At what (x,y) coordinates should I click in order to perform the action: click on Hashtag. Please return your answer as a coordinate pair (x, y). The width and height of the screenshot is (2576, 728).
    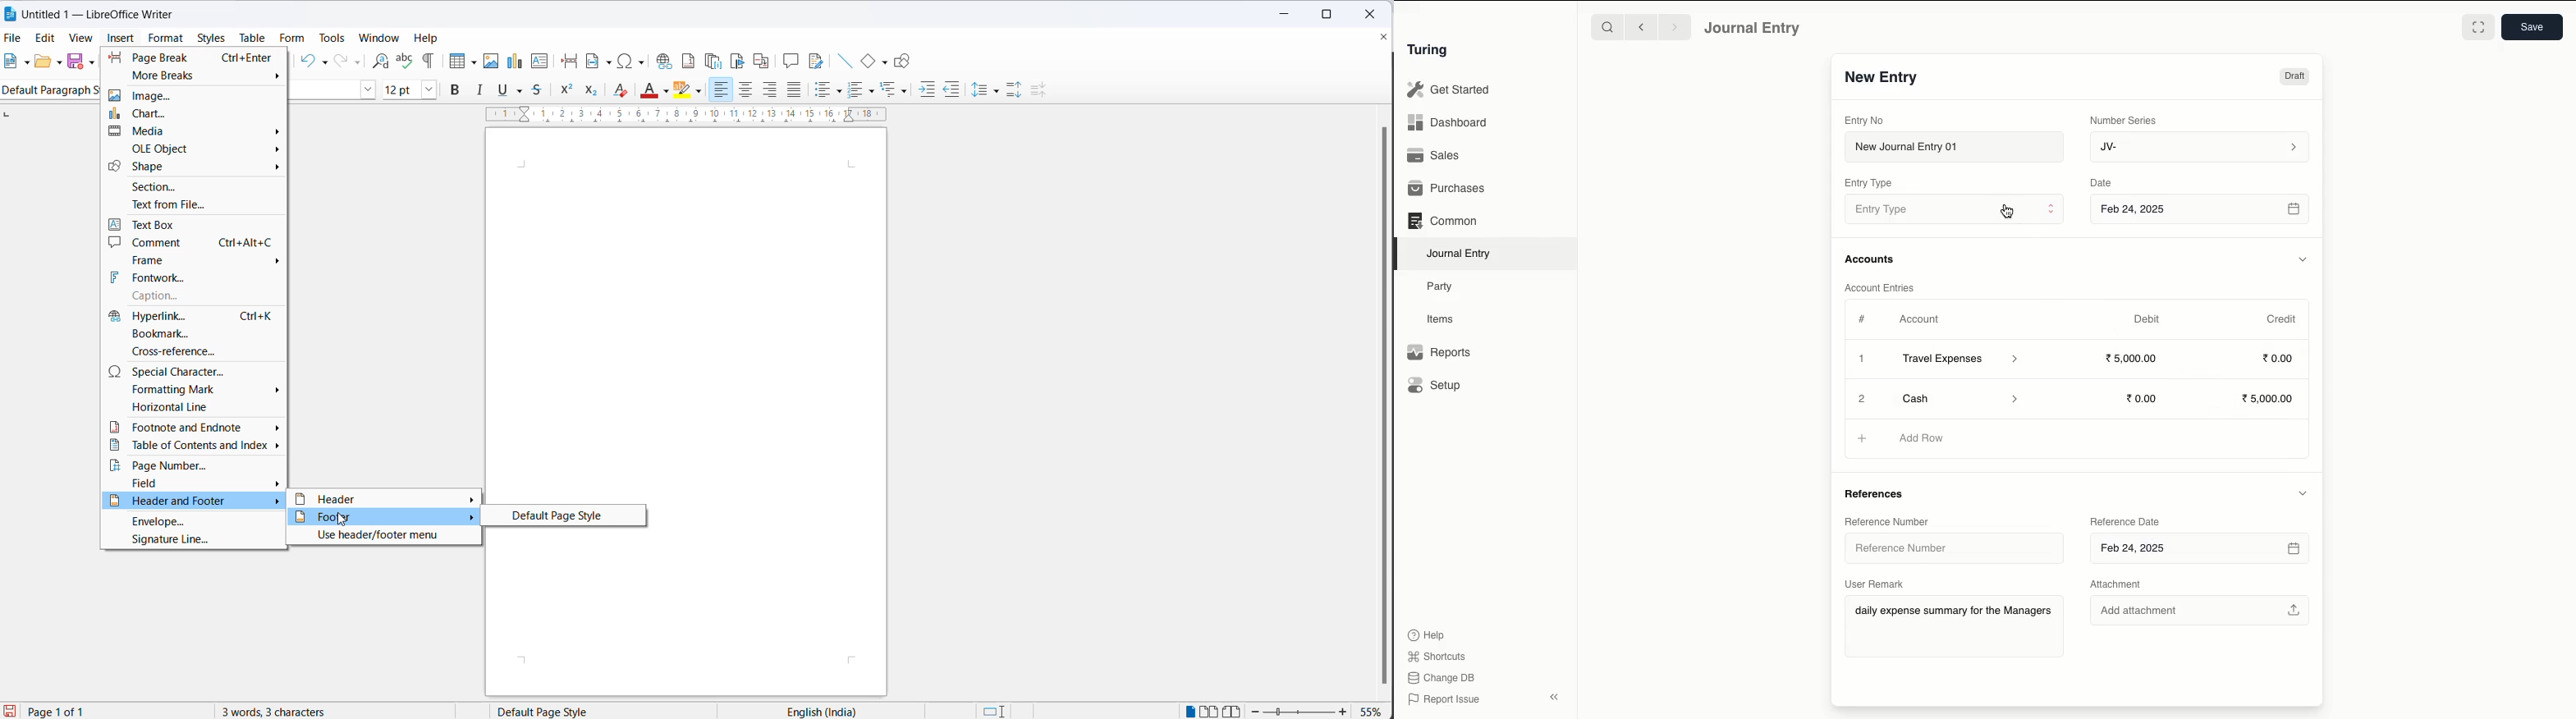
    Looking at the image, I should click on (1863, 318).